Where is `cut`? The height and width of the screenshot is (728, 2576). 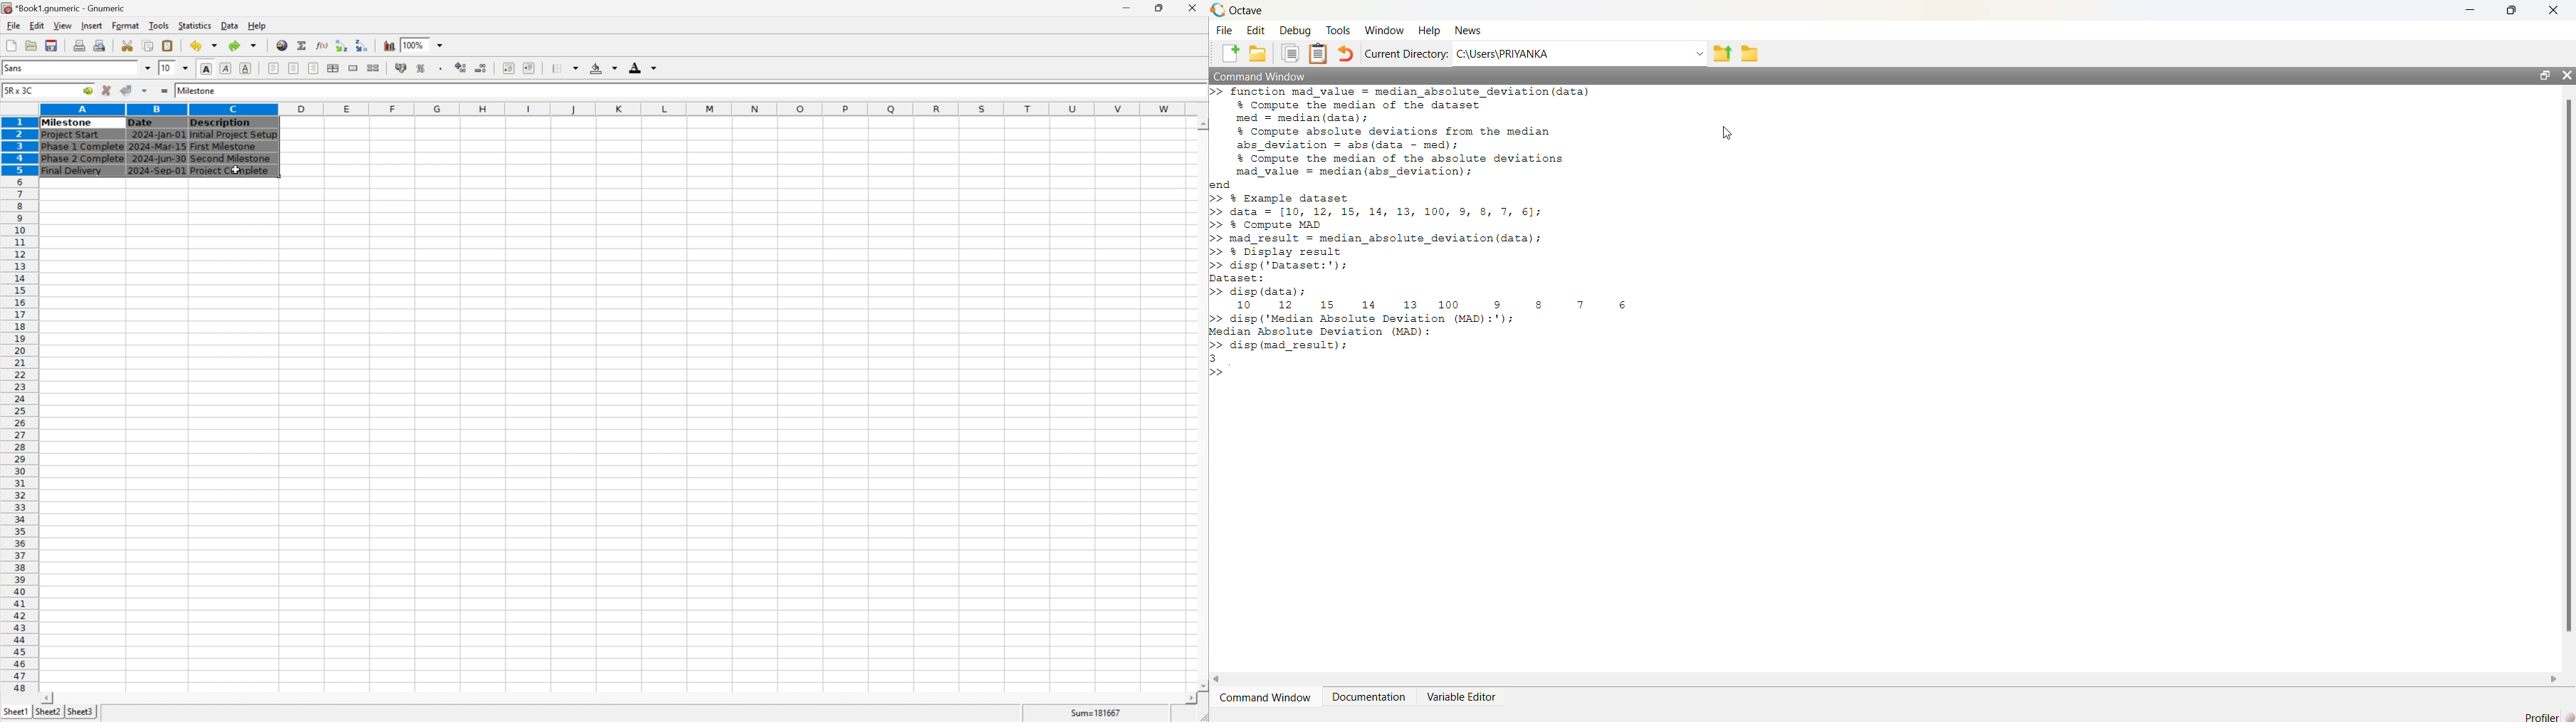 cut is located at coordinates (128, 45).